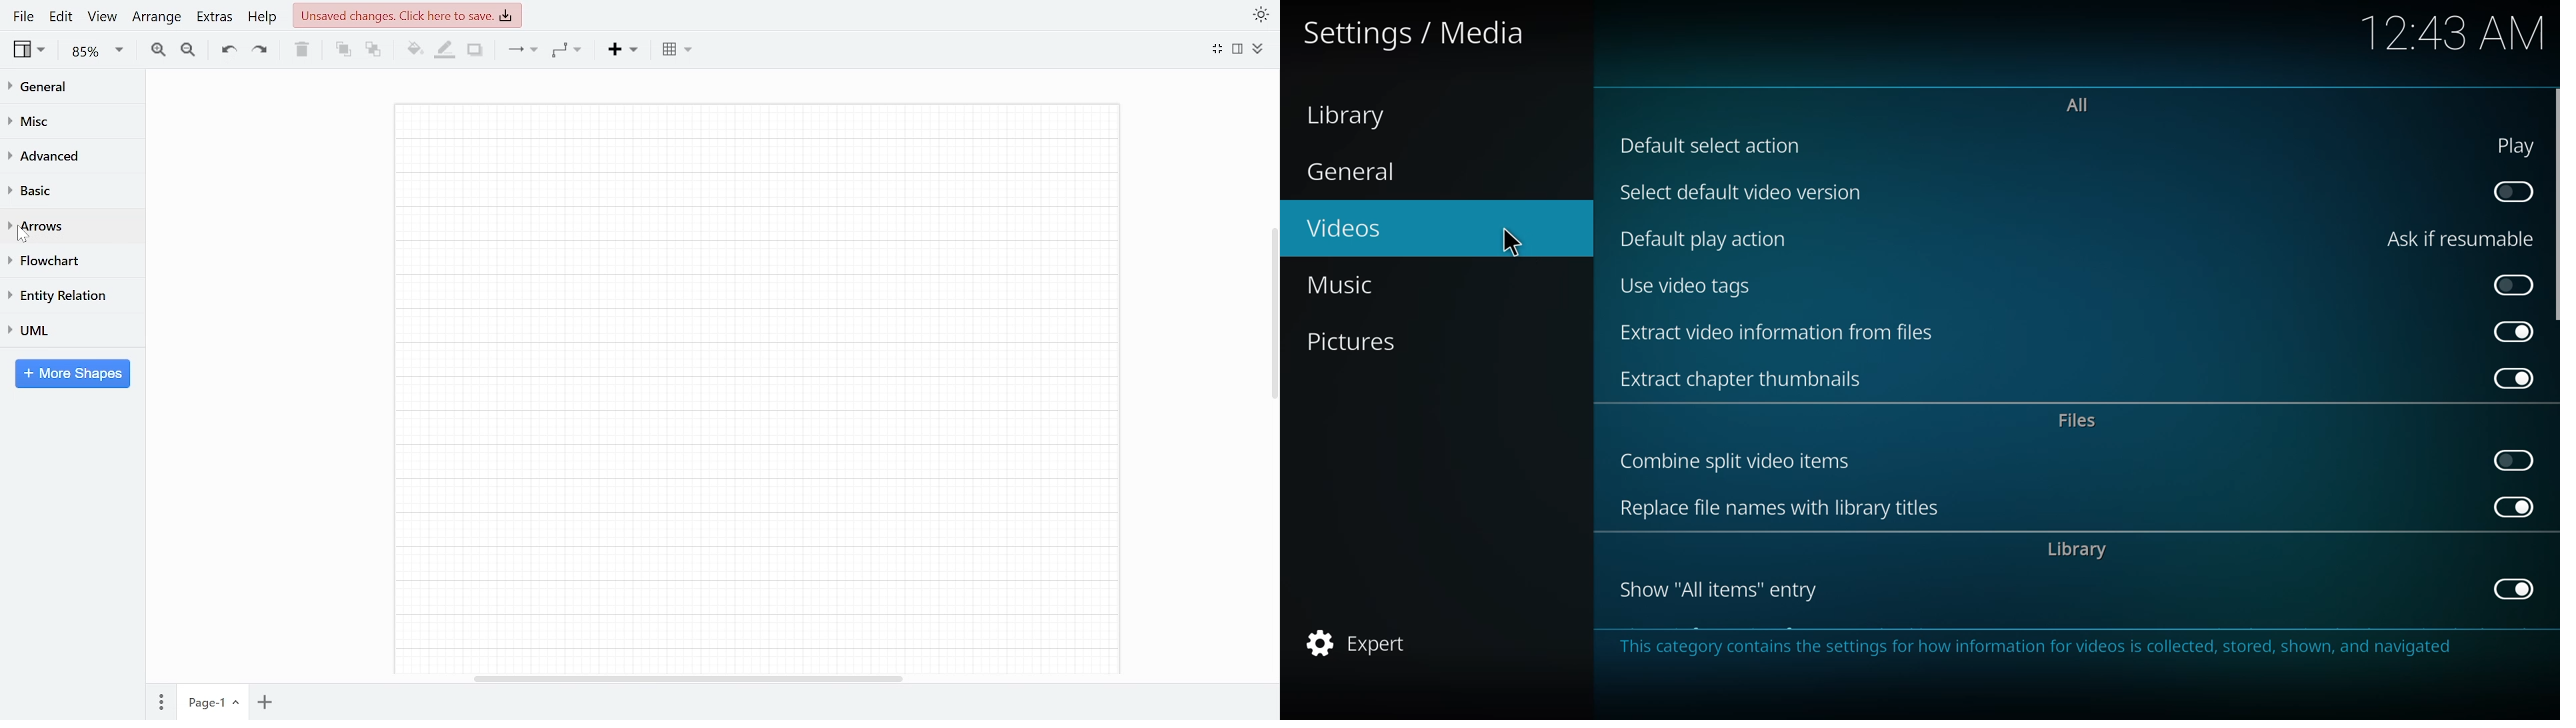  What do you see at coordinates (43, 190) in the screenshot?
I see `Basic` at bounding box center [43, 190].